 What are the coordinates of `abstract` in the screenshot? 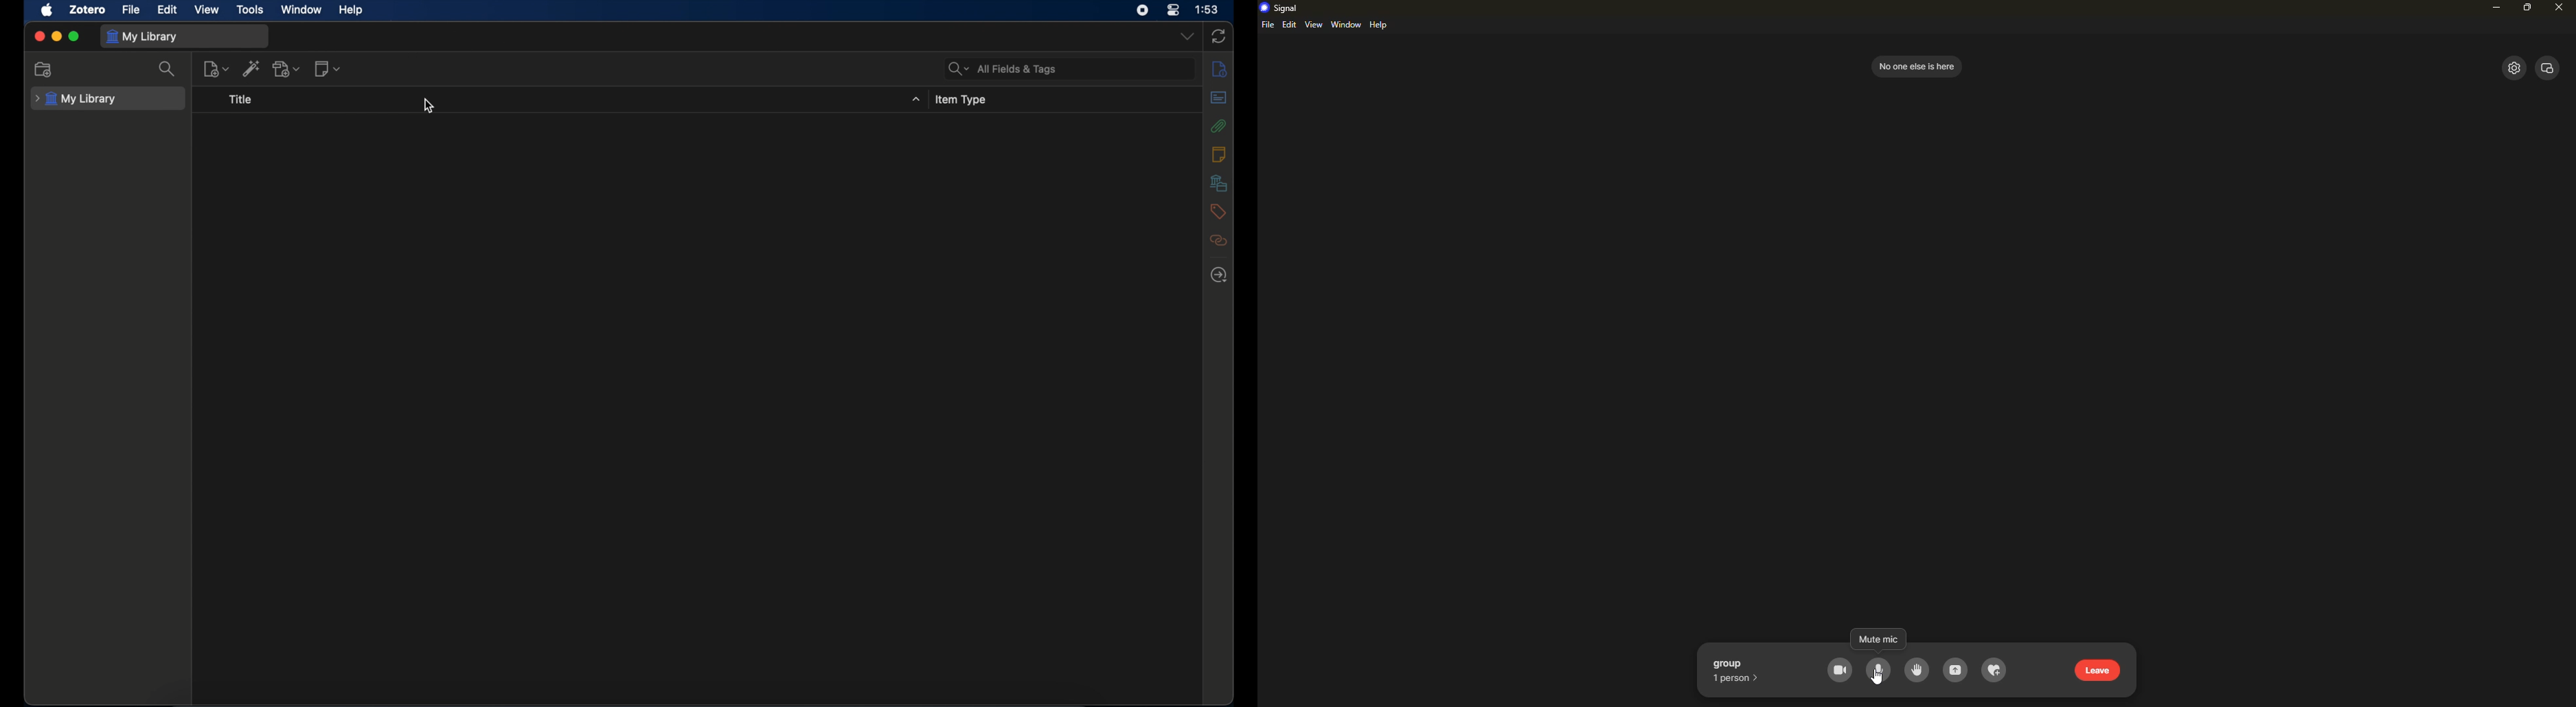 It's located at (1219, 97).